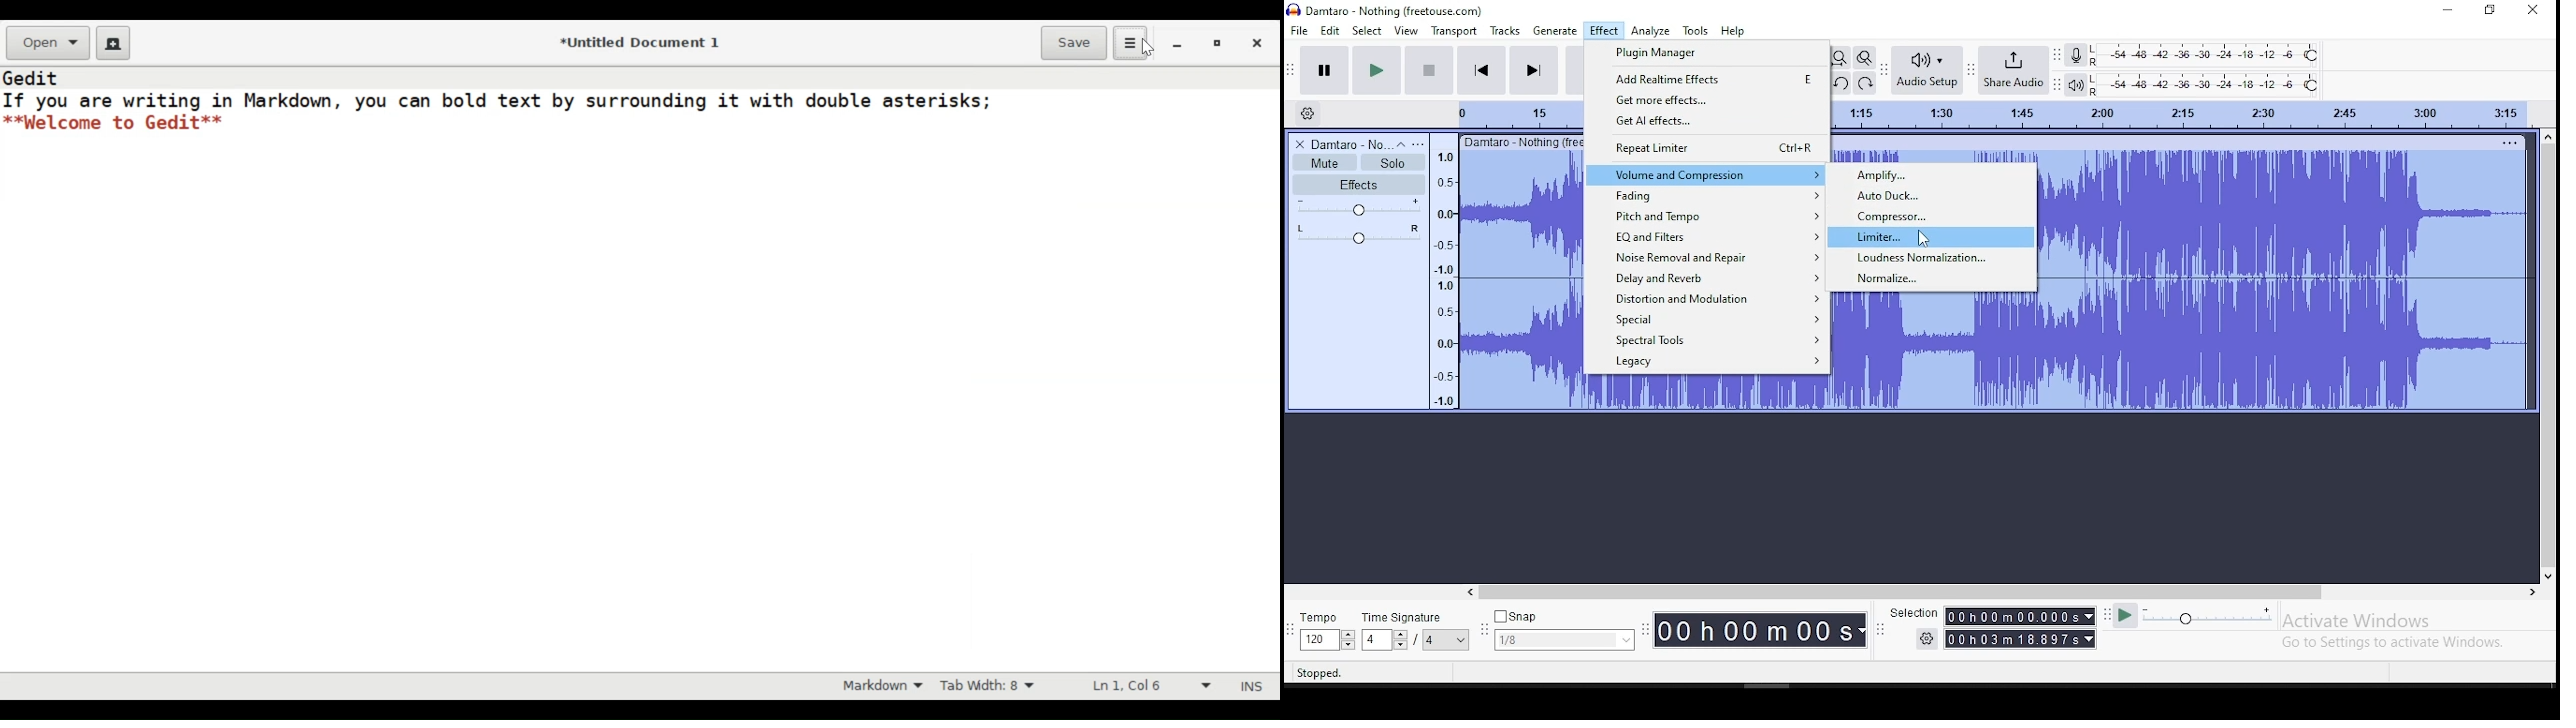 This screenshot has width=2576, height=728. Describe the element at coordinates (1703, 393) in the screenshot. I see `sound track` at that location.